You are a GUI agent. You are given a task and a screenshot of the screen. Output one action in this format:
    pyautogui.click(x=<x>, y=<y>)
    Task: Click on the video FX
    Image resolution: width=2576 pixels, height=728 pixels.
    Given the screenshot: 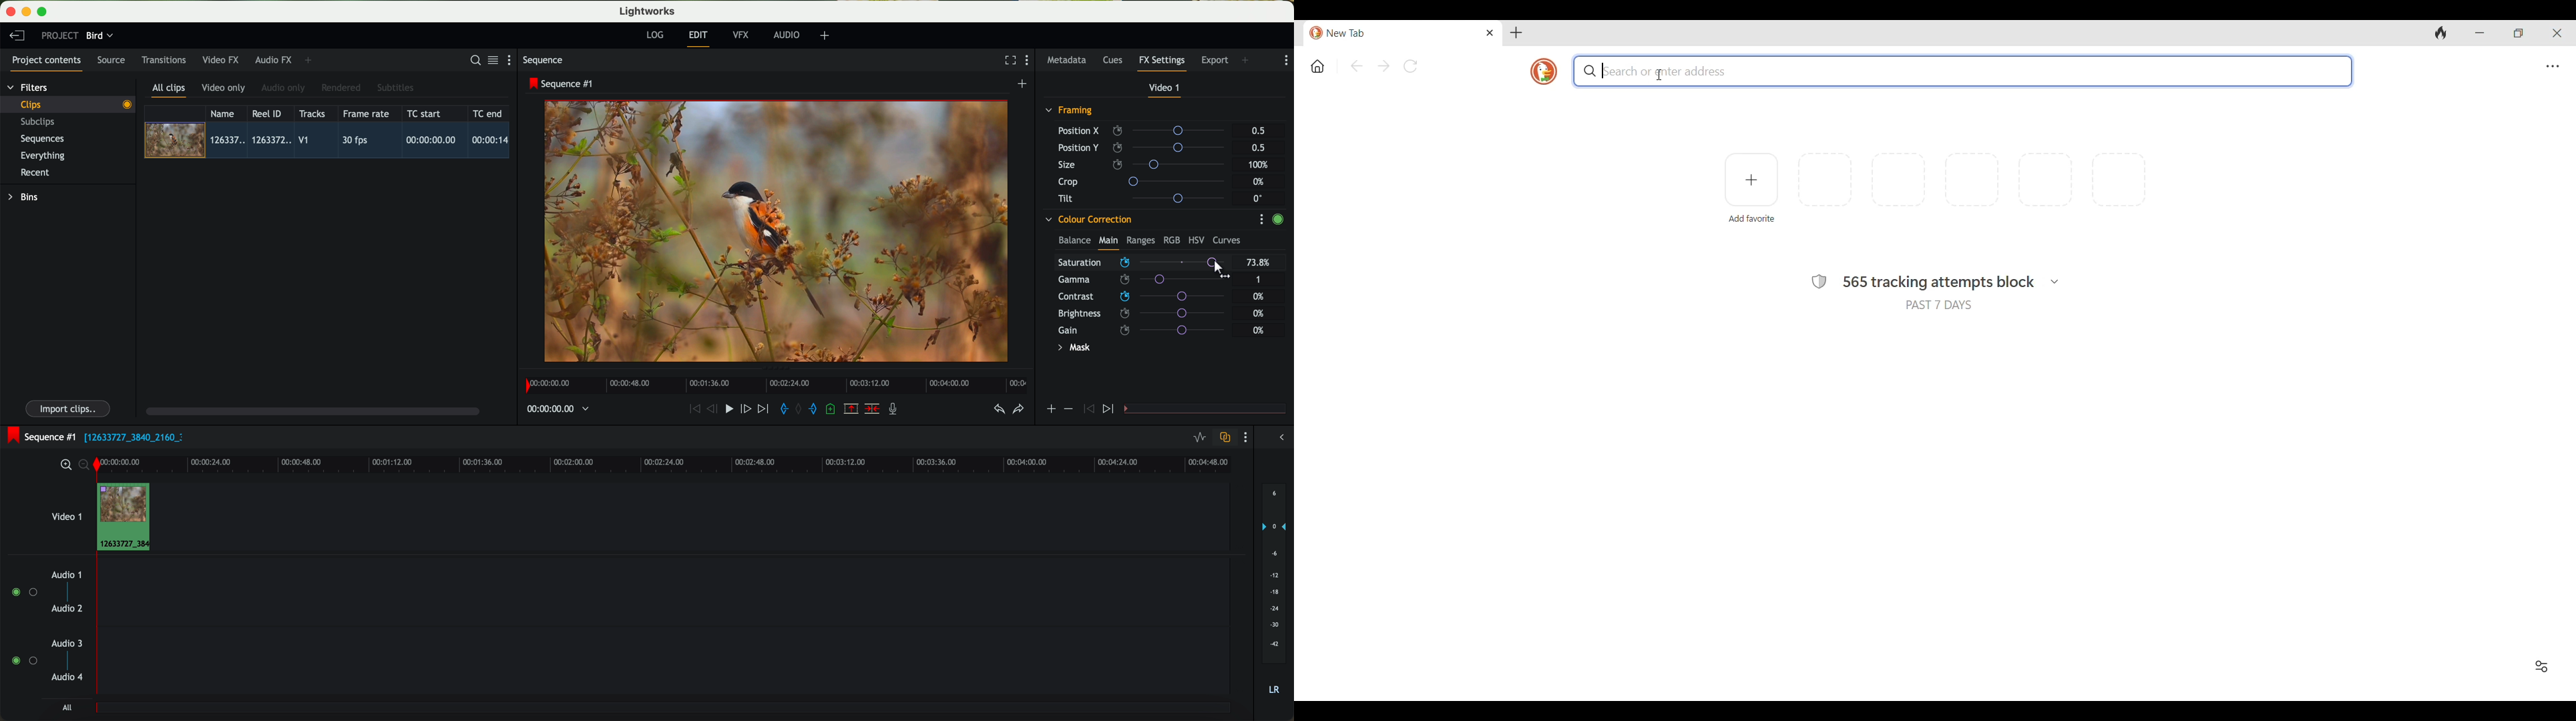 What is the action you would take?
    pyautogui.click(x=223, y=60)
    